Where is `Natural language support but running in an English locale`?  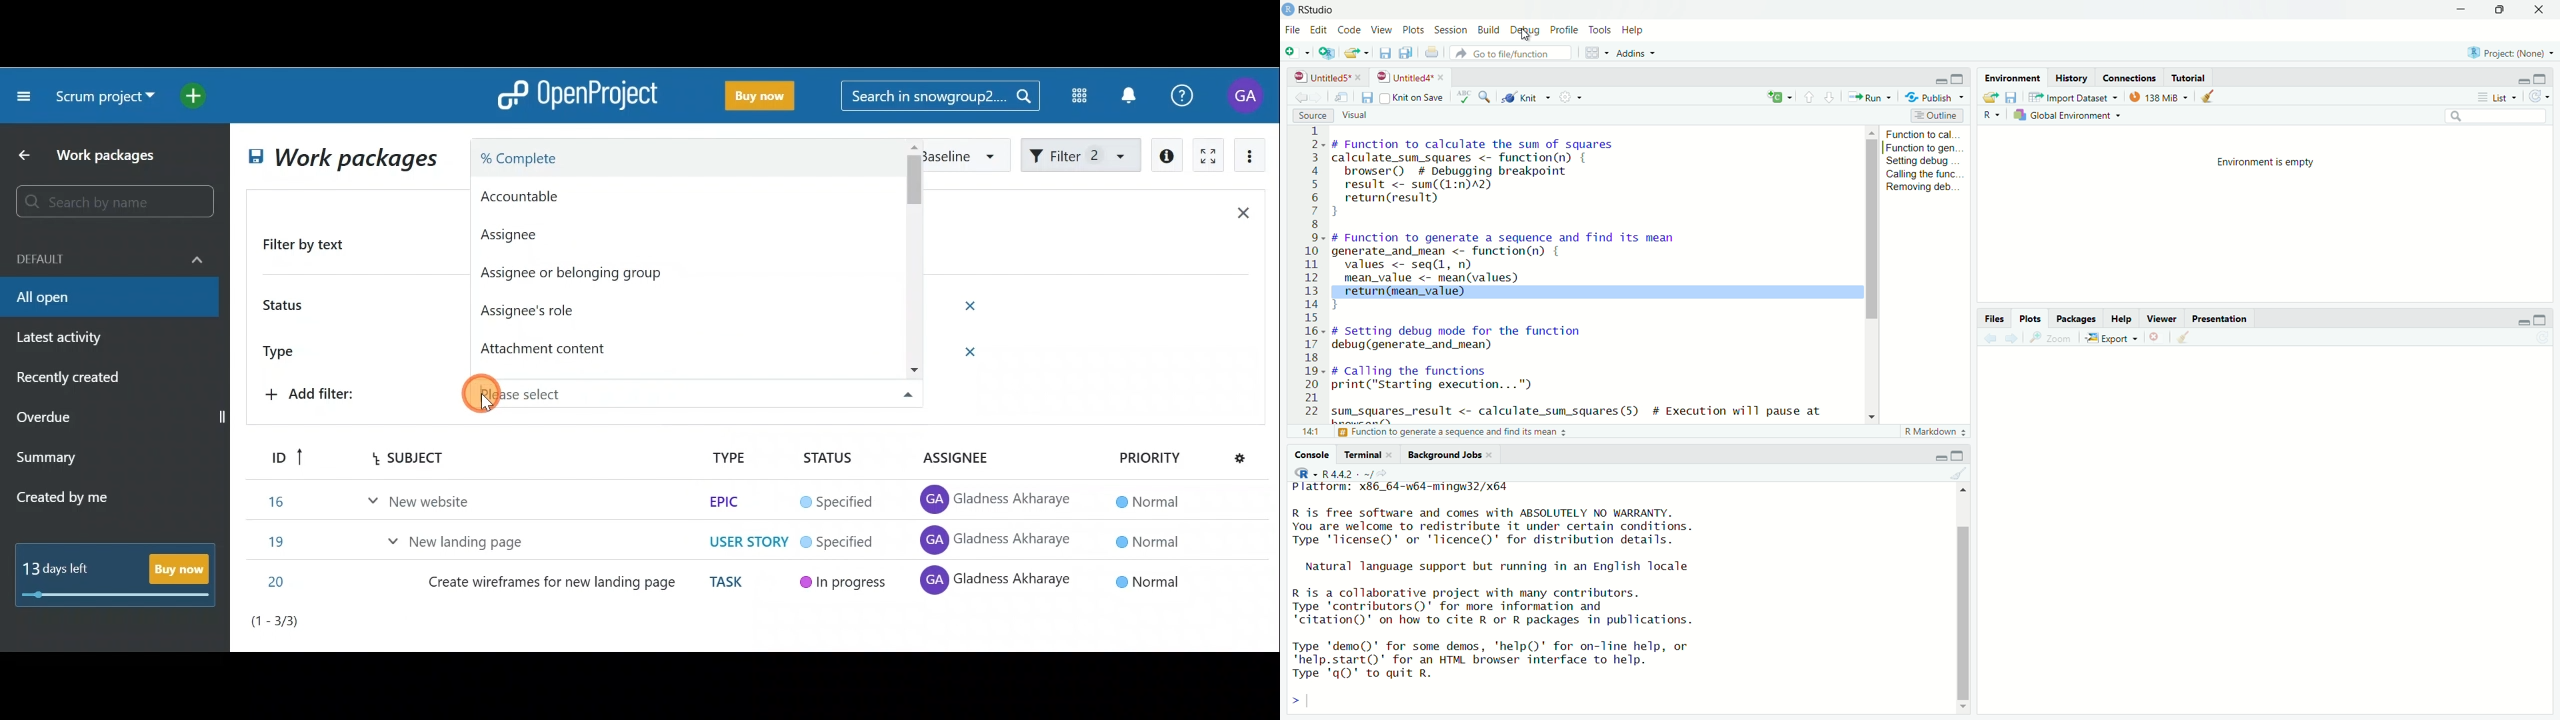 Natural language support but running in an English locale is located at coordinates (1495, 565).